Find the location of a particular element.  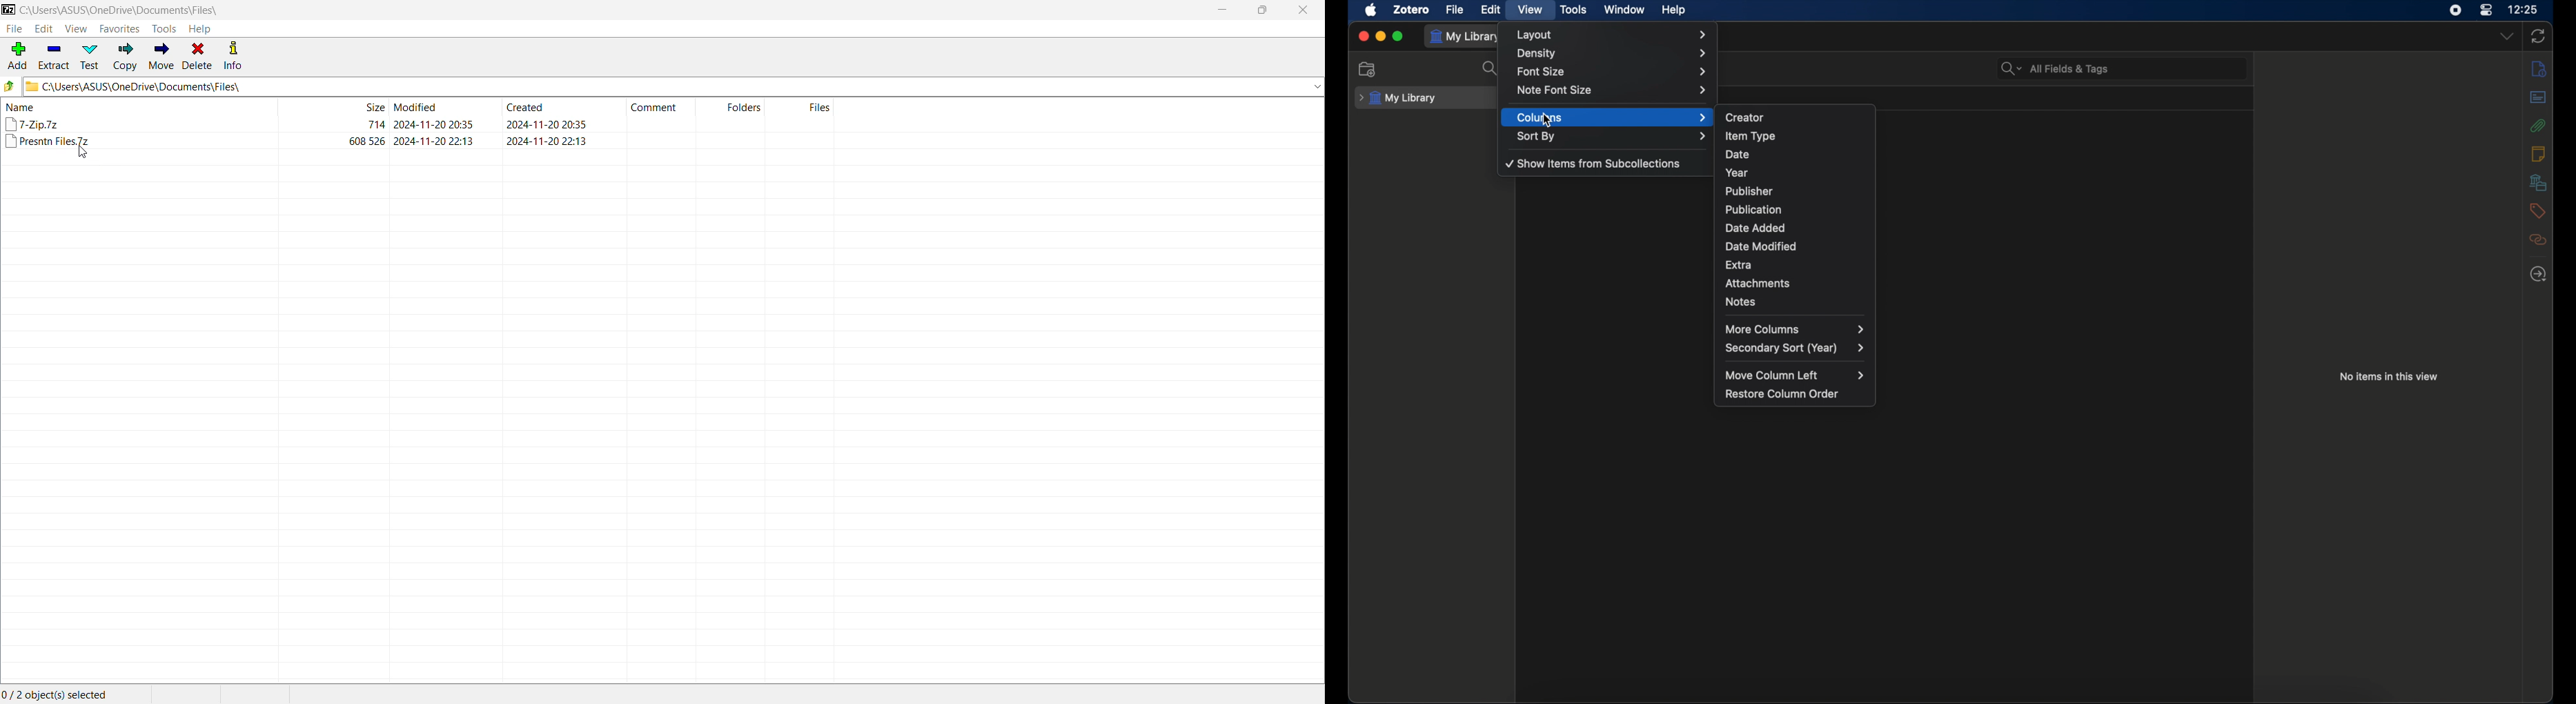

screen recorder is located at coordinates (2458, 10).